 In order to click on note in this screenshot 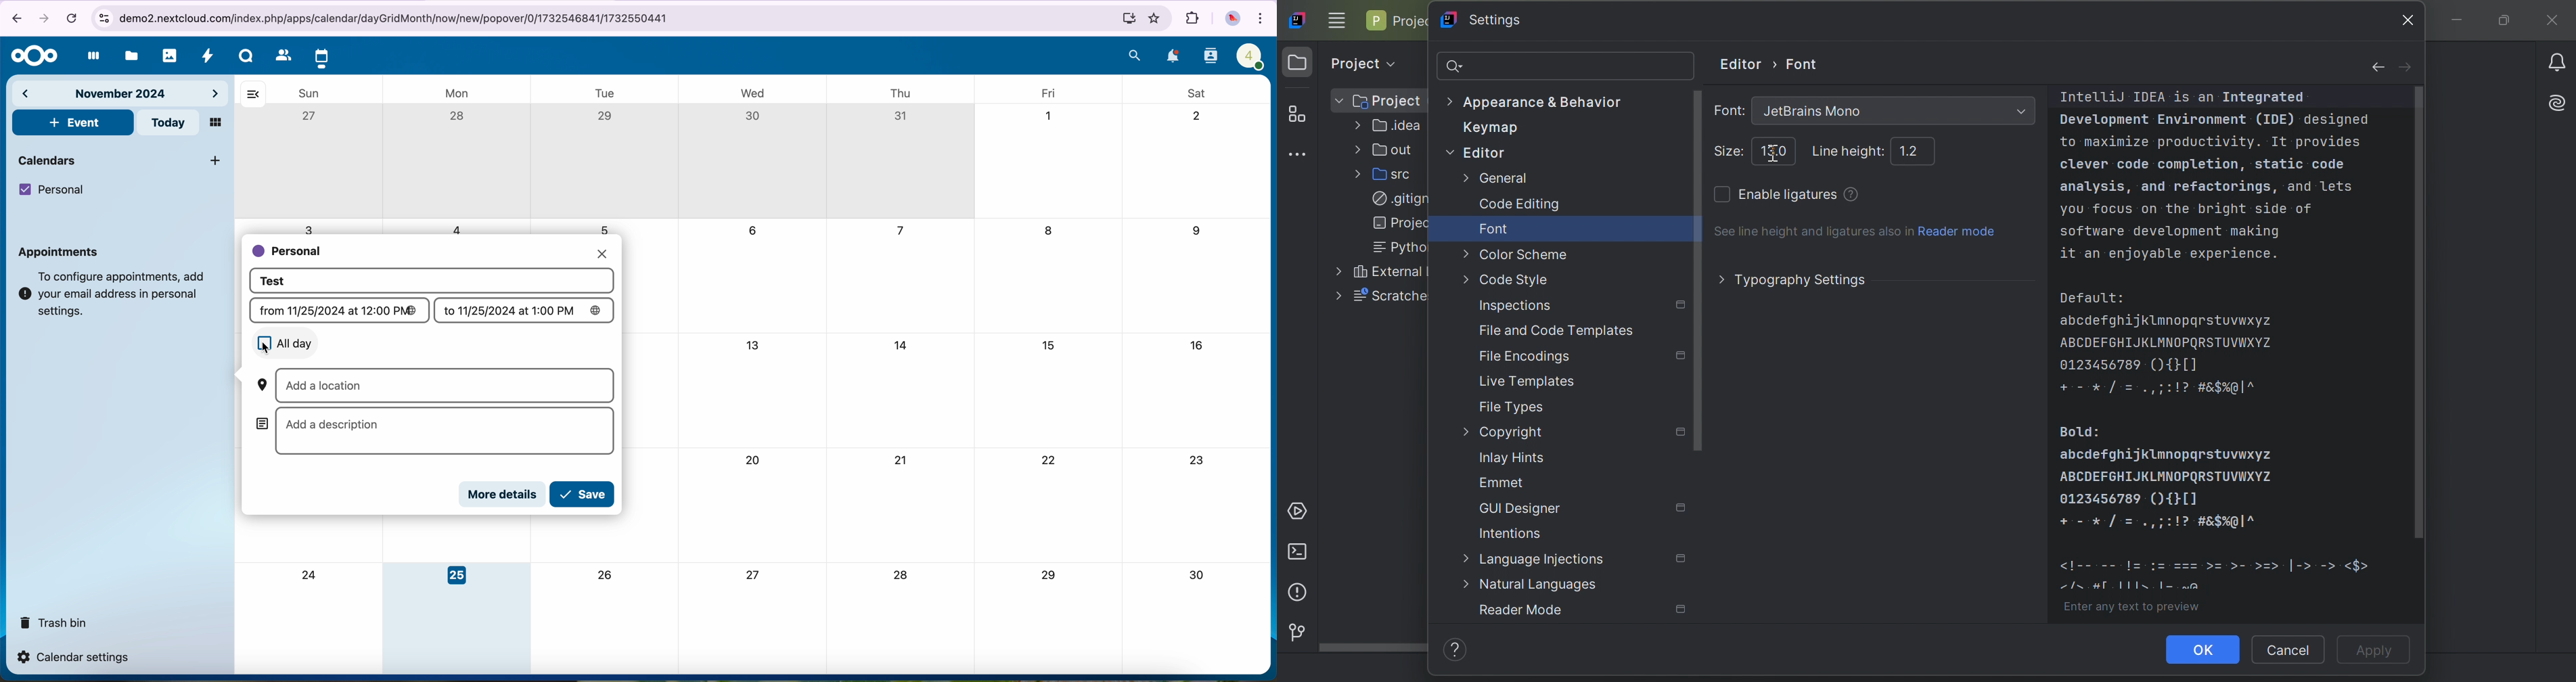, I will do `click(114, 294)`.